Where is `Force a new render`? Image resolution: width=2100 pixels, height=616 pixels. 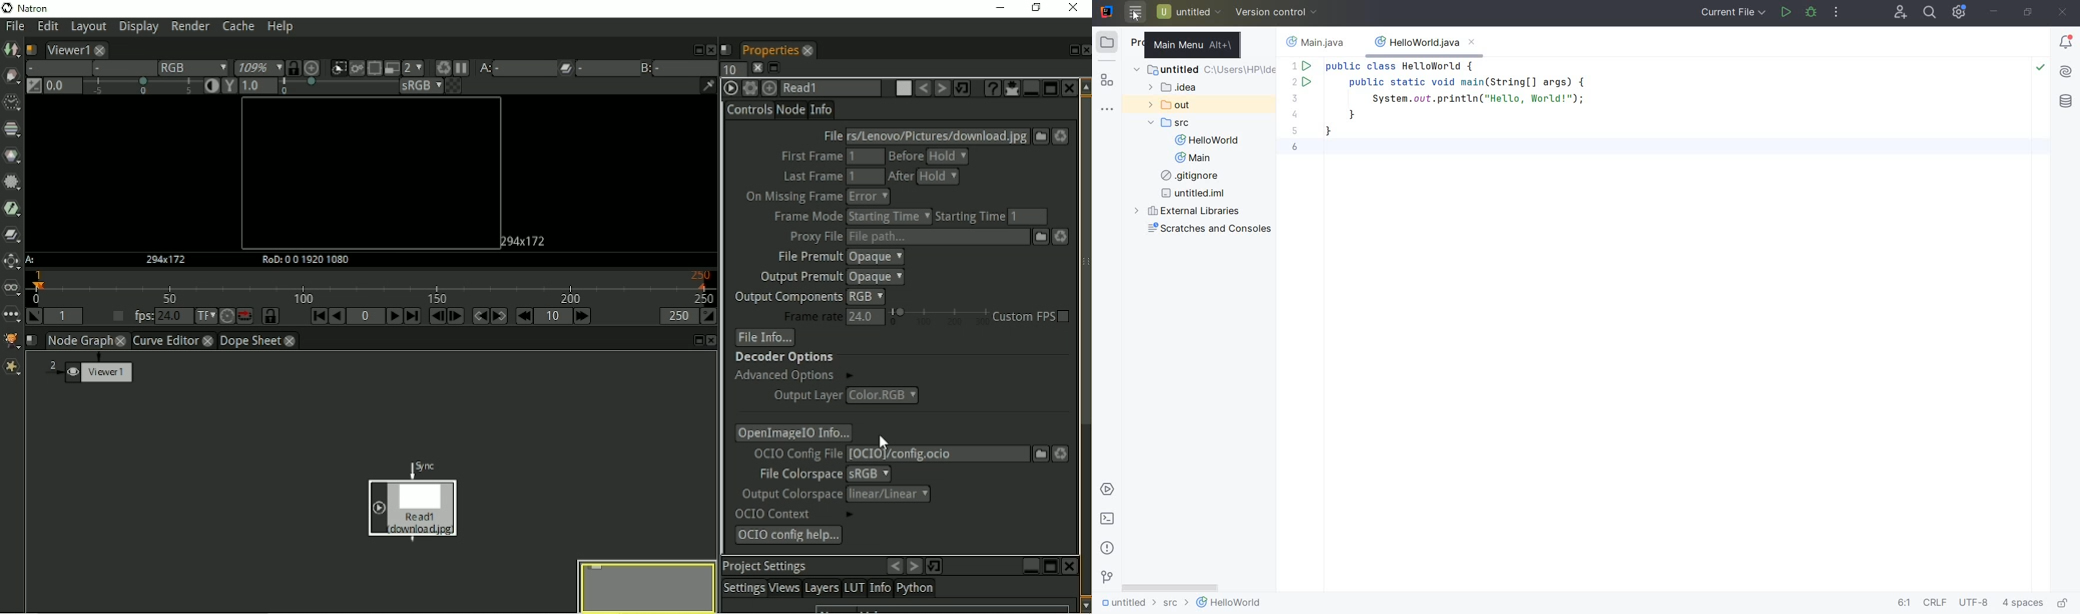 Force a new render is located at coordinates (439, 67).